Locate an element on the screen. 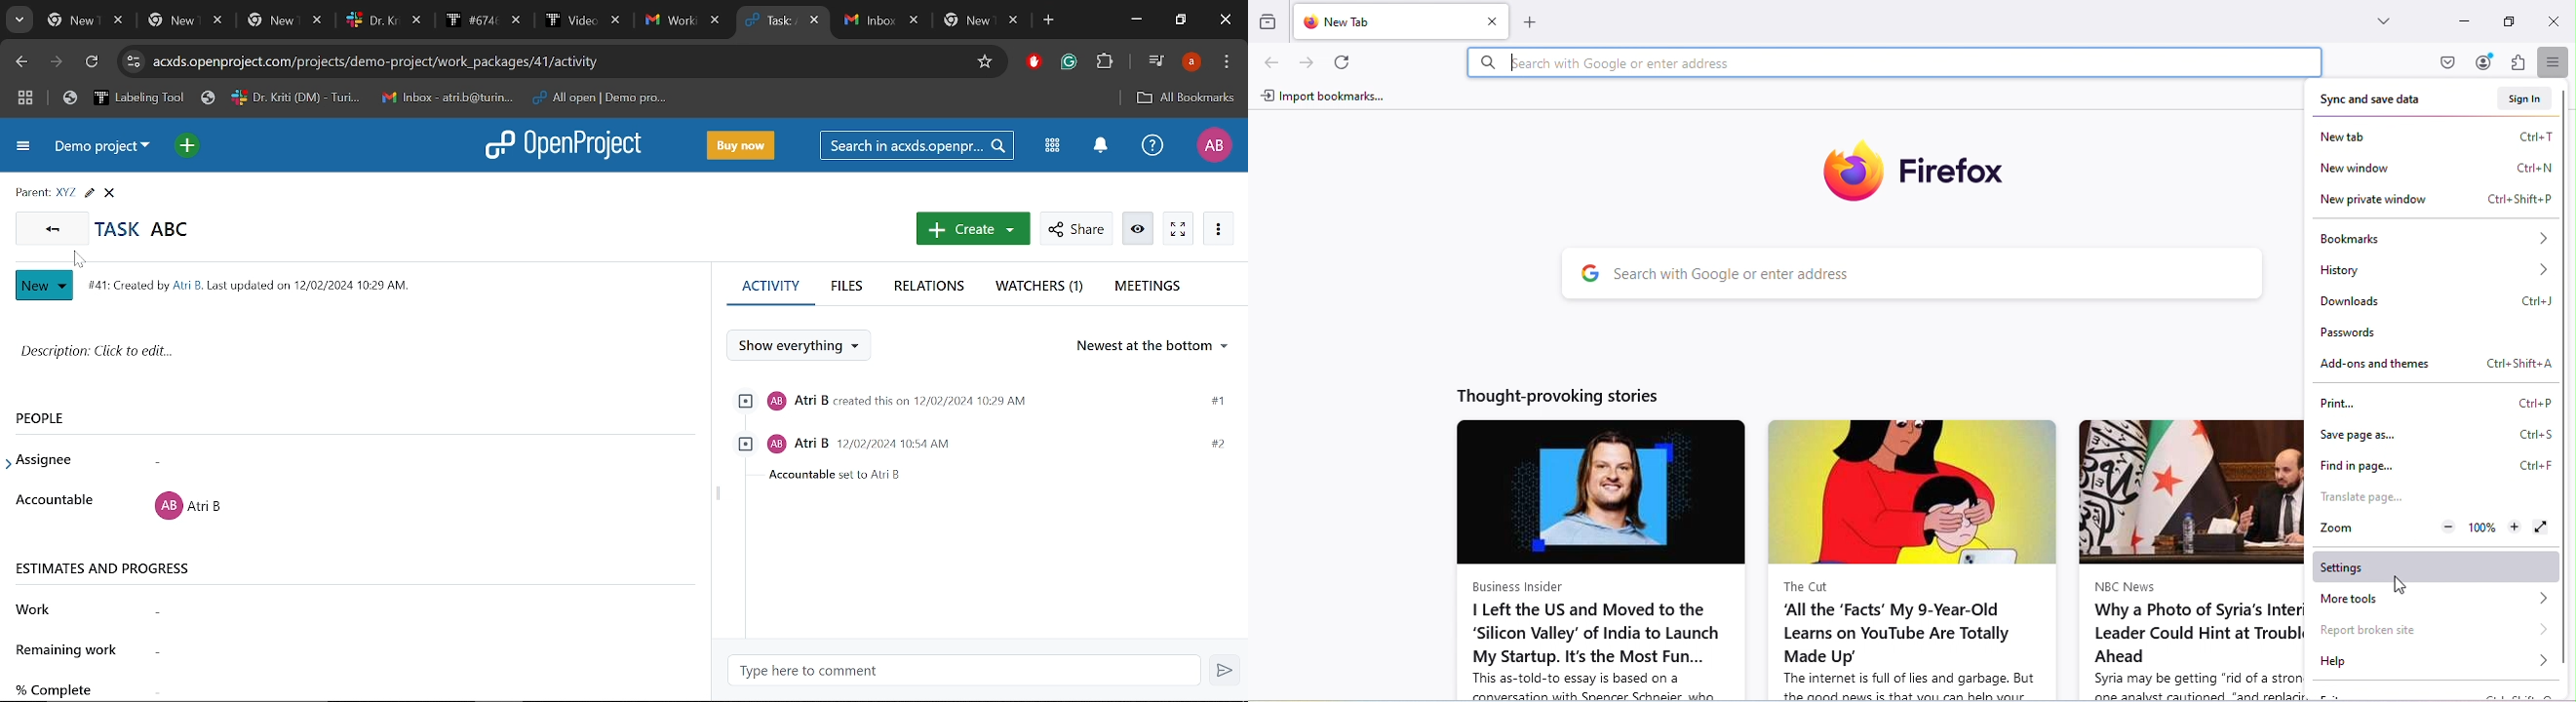  View recent browsing across windows and devices is located at coordinates (1269, 18).